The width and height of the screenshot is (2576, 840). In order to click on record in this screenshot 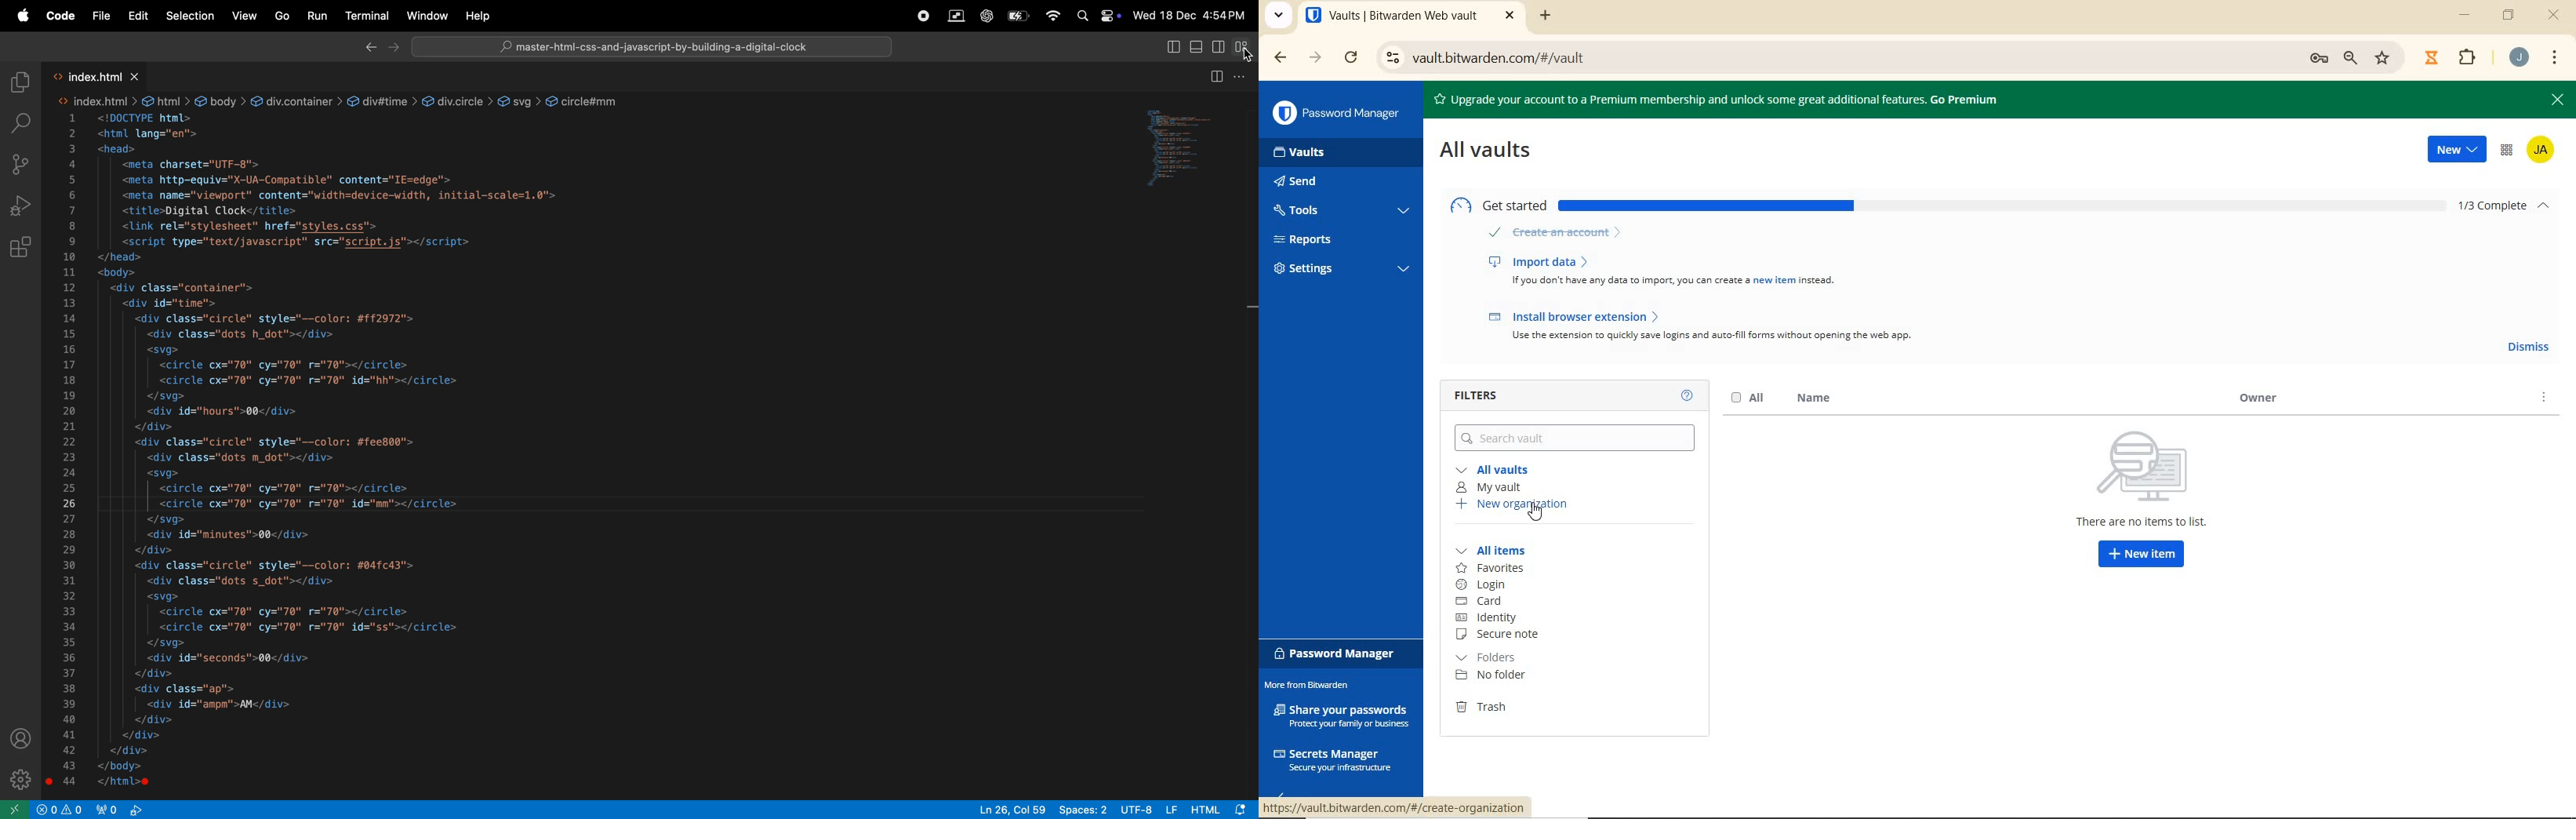, I will do `click(923, 16)`.